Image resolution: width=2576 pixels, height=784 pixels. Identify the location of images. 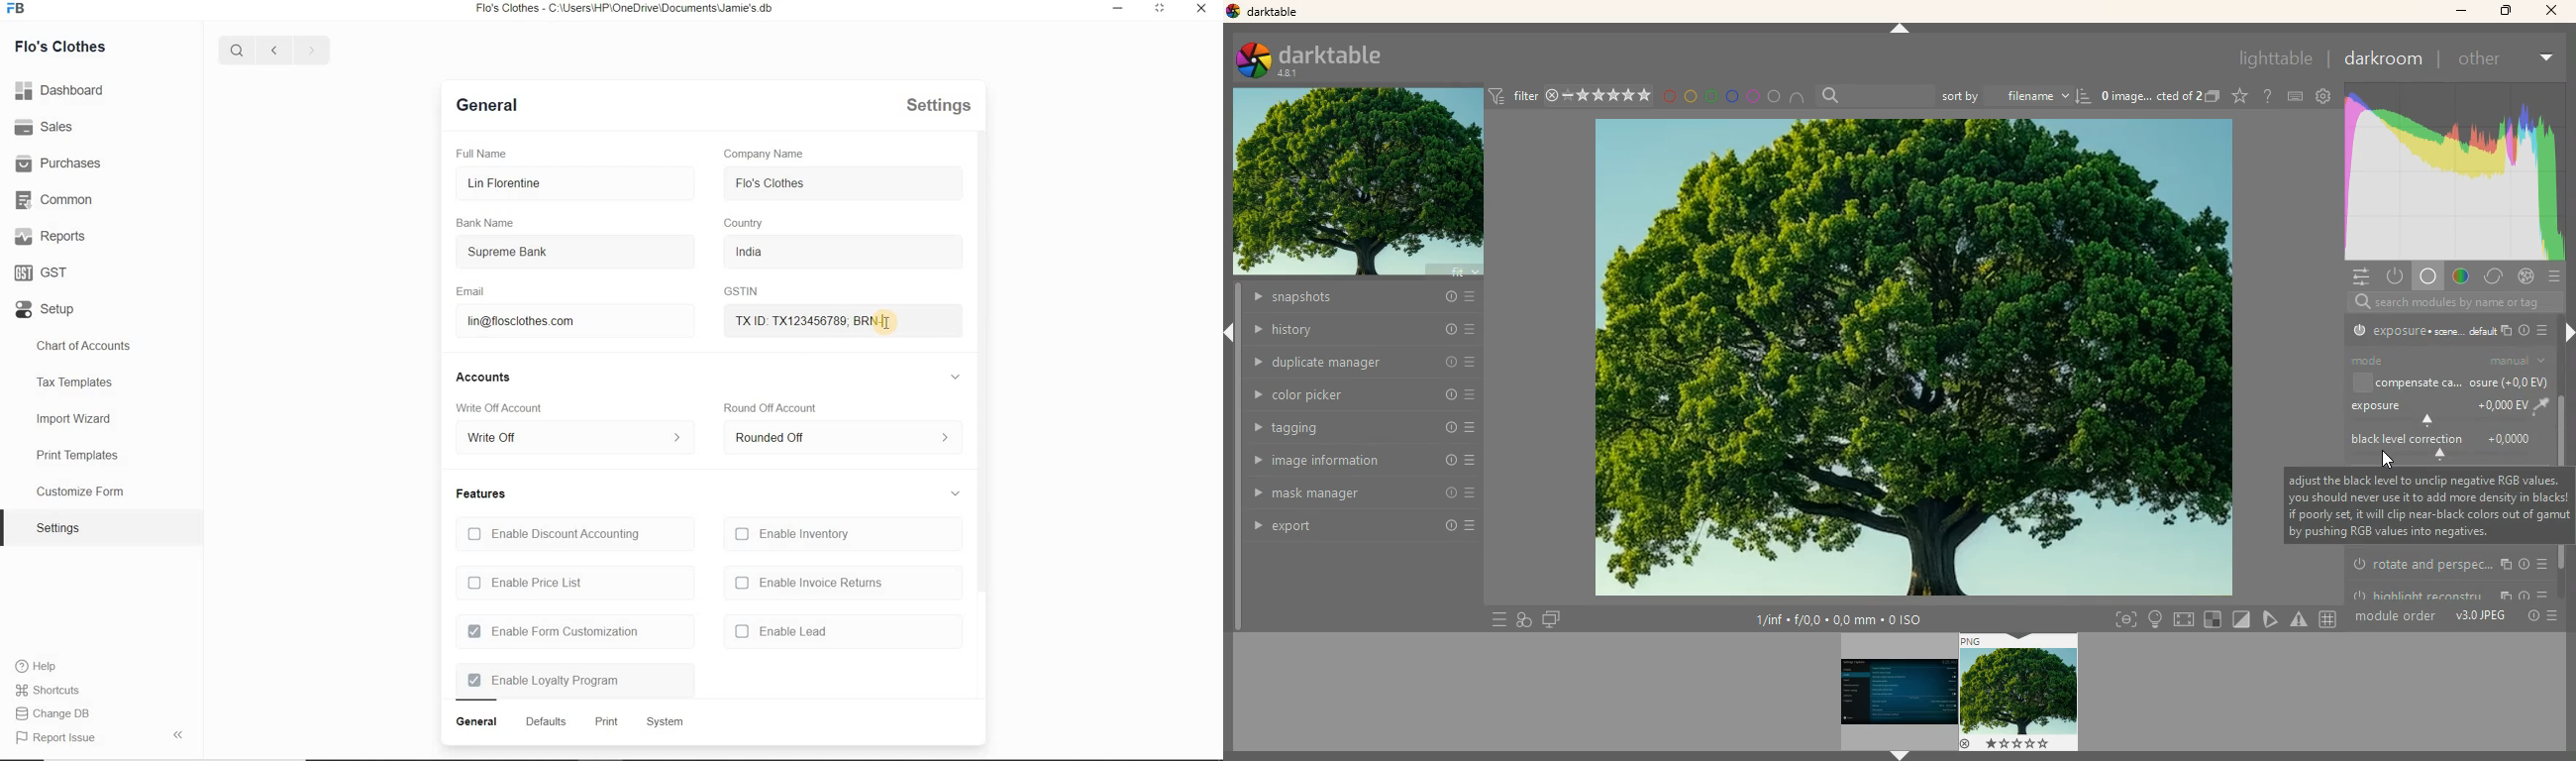
(2214, 96).